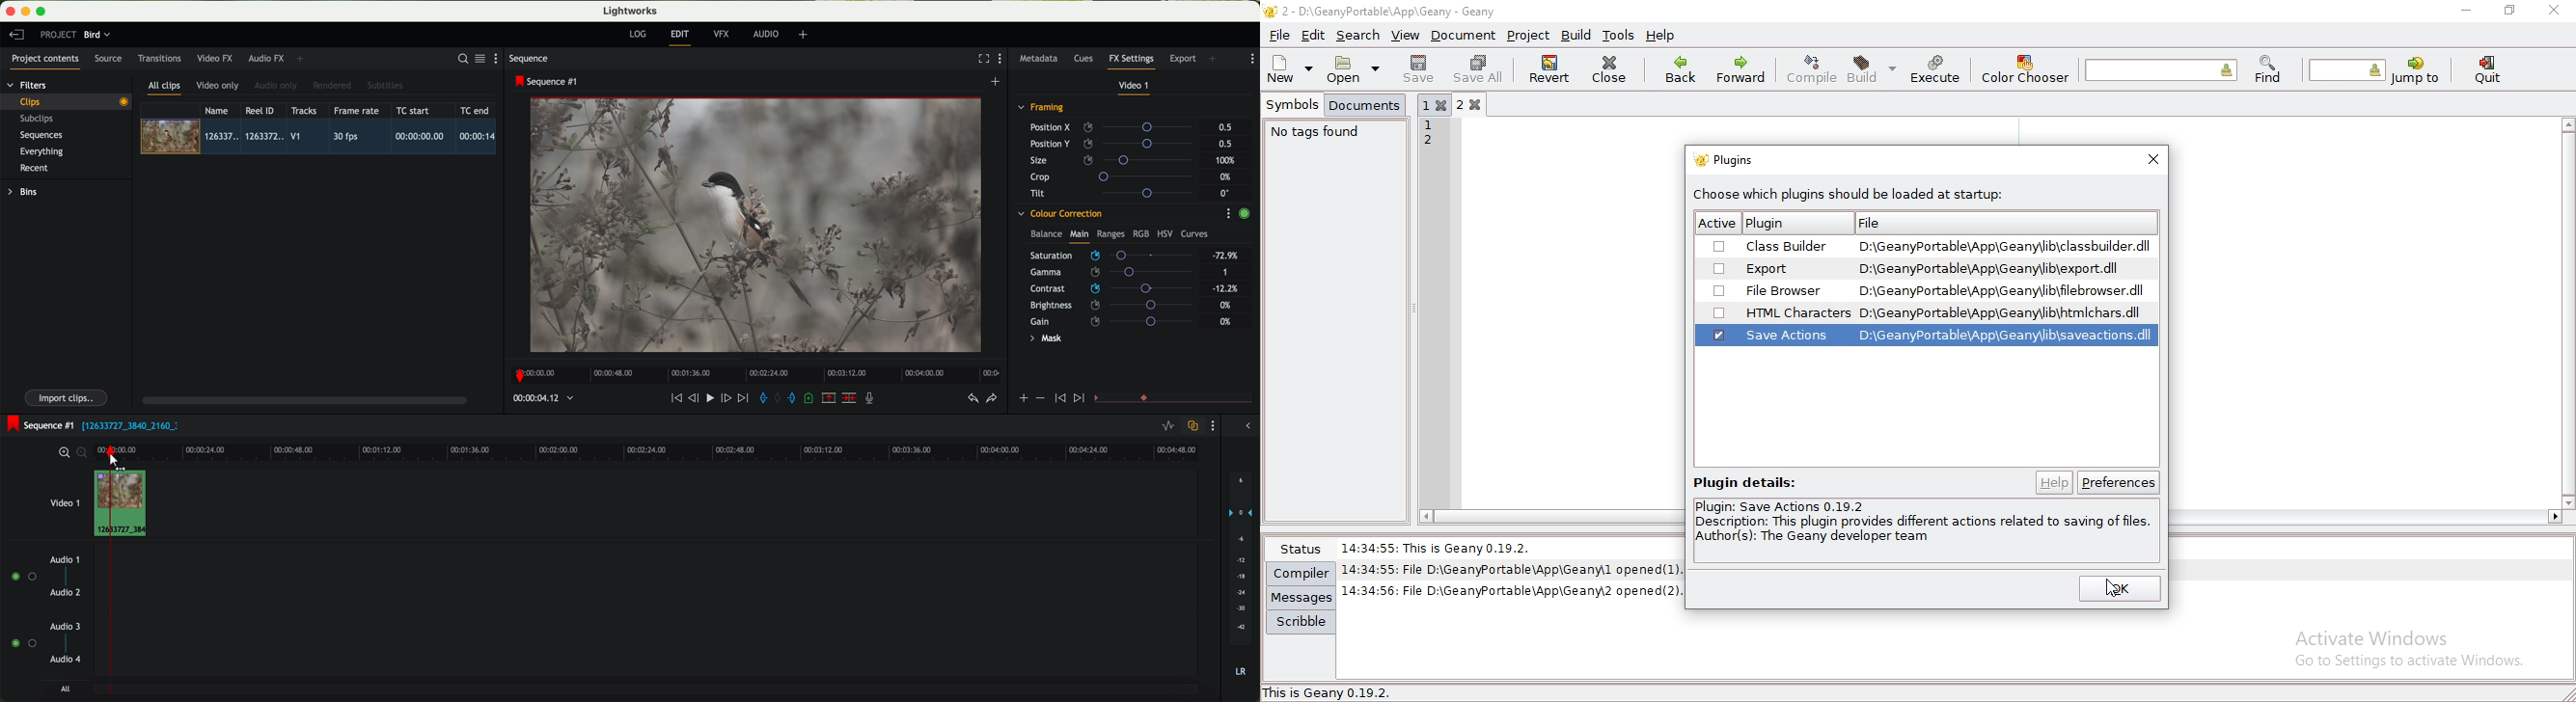  I want to click on delete/cut, so click(849, 398).